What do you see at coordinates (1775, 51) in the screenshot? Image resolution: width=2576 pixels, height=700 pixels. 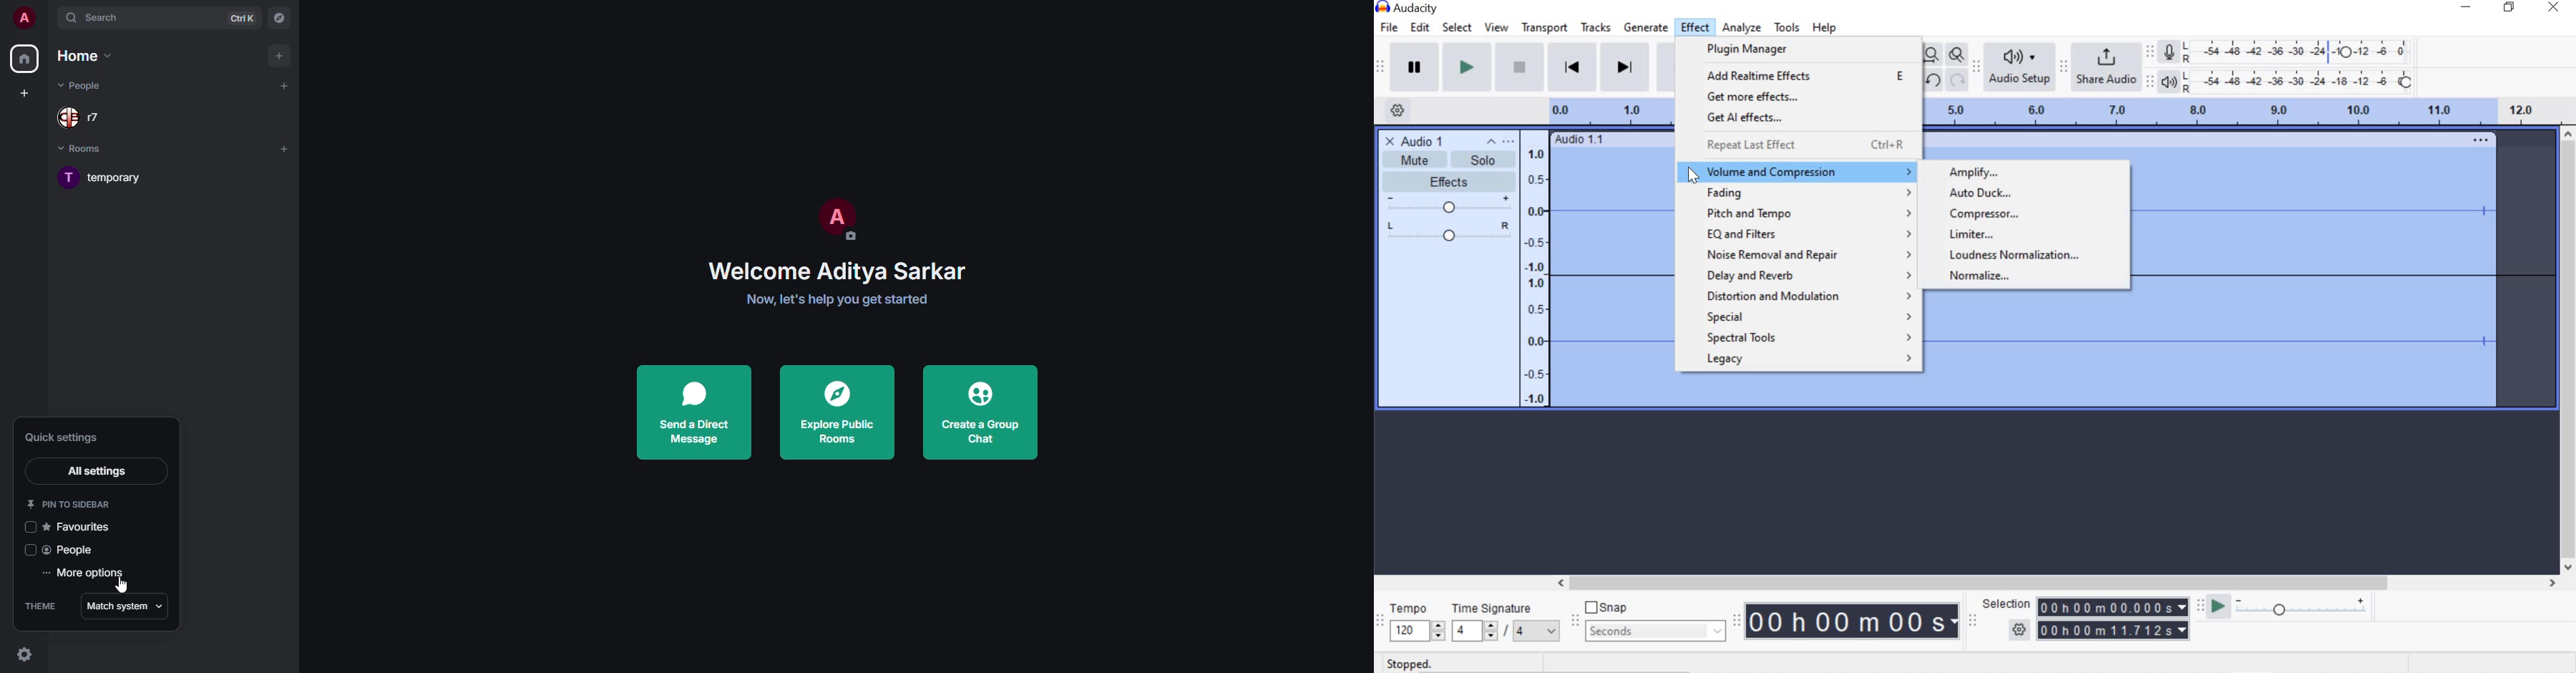 I see `plugin manager` at bounding box center [1775, 51].